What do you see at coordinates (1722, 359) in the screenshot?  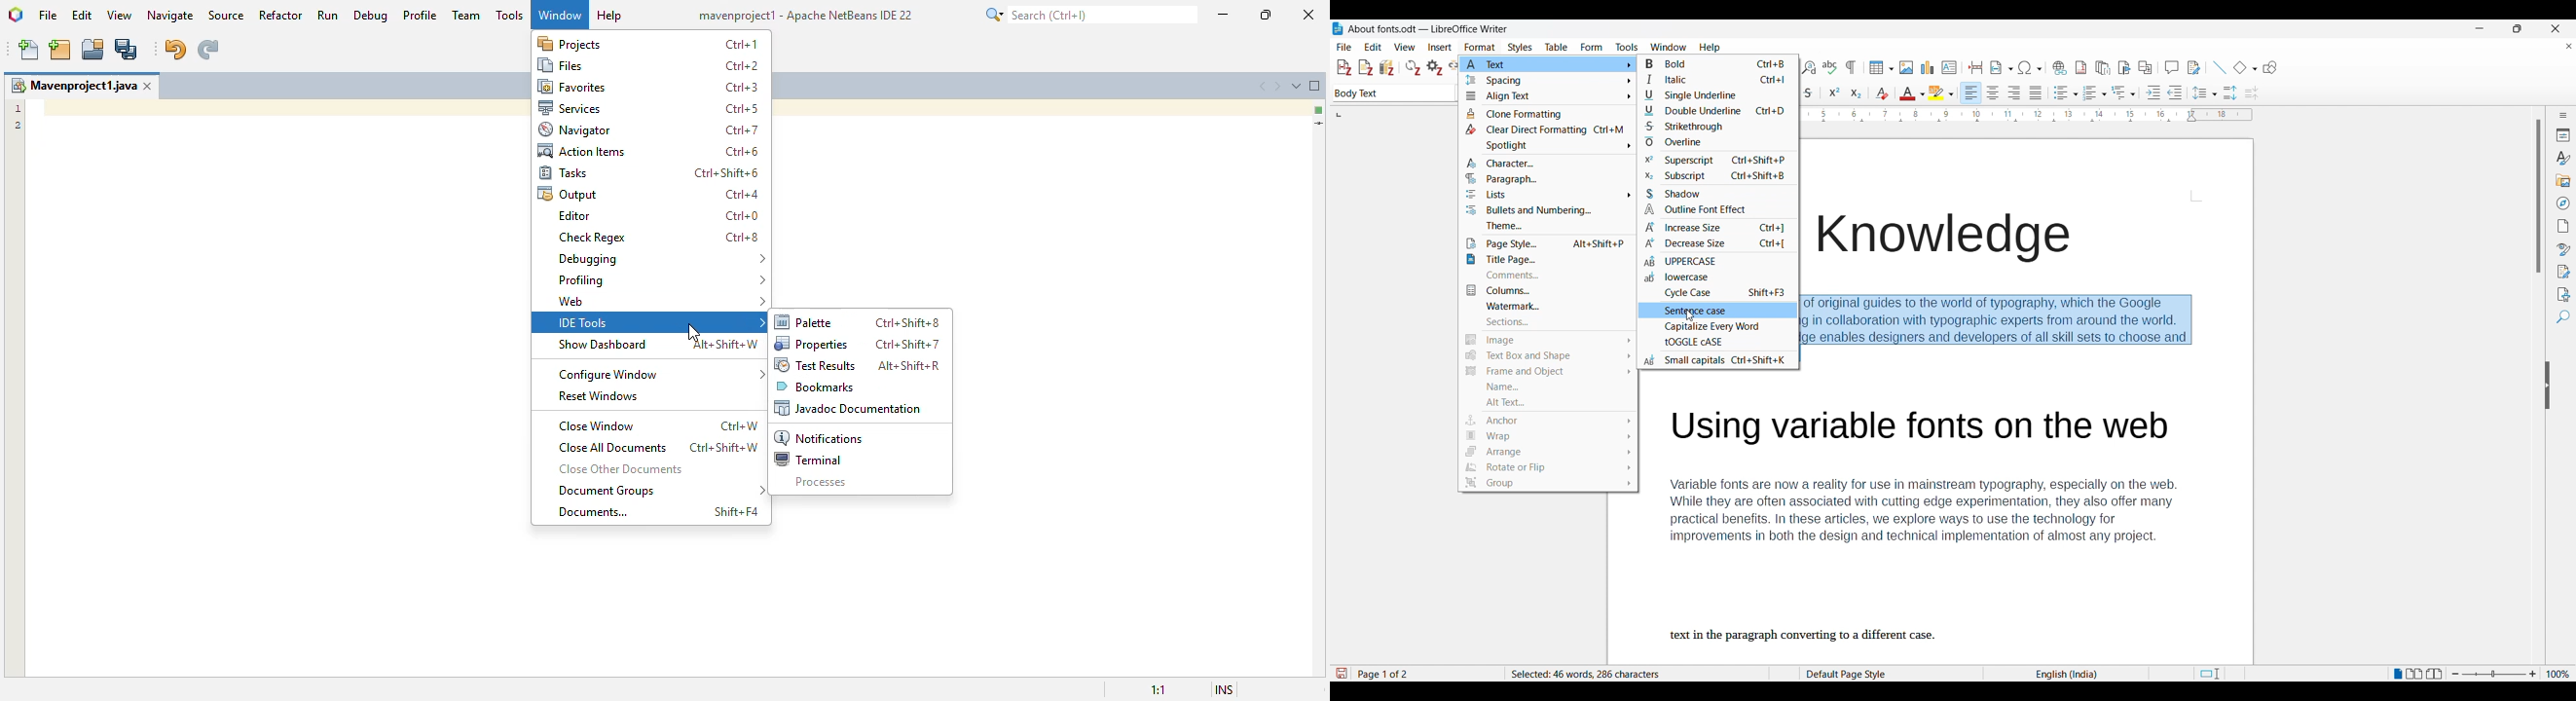 I see `Small Capitals` at bounding box center [1722, 359].